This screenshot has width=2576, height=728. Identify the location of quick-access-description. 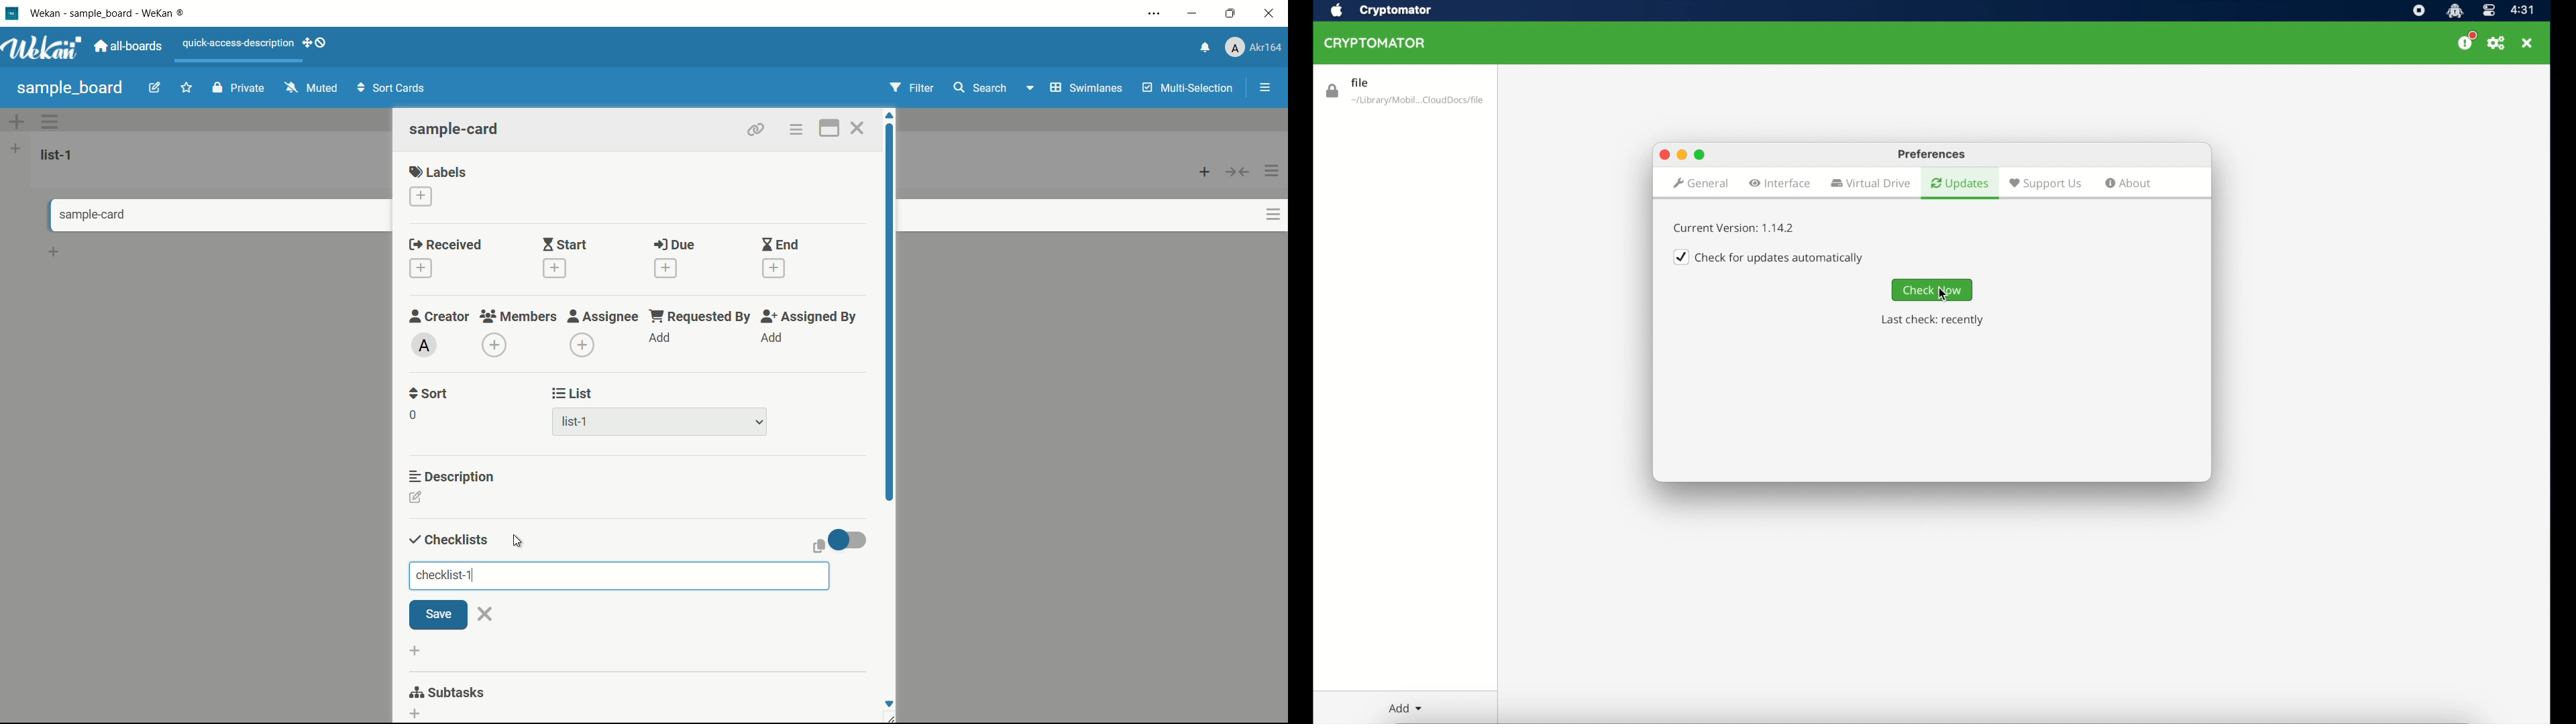
(239, 43).